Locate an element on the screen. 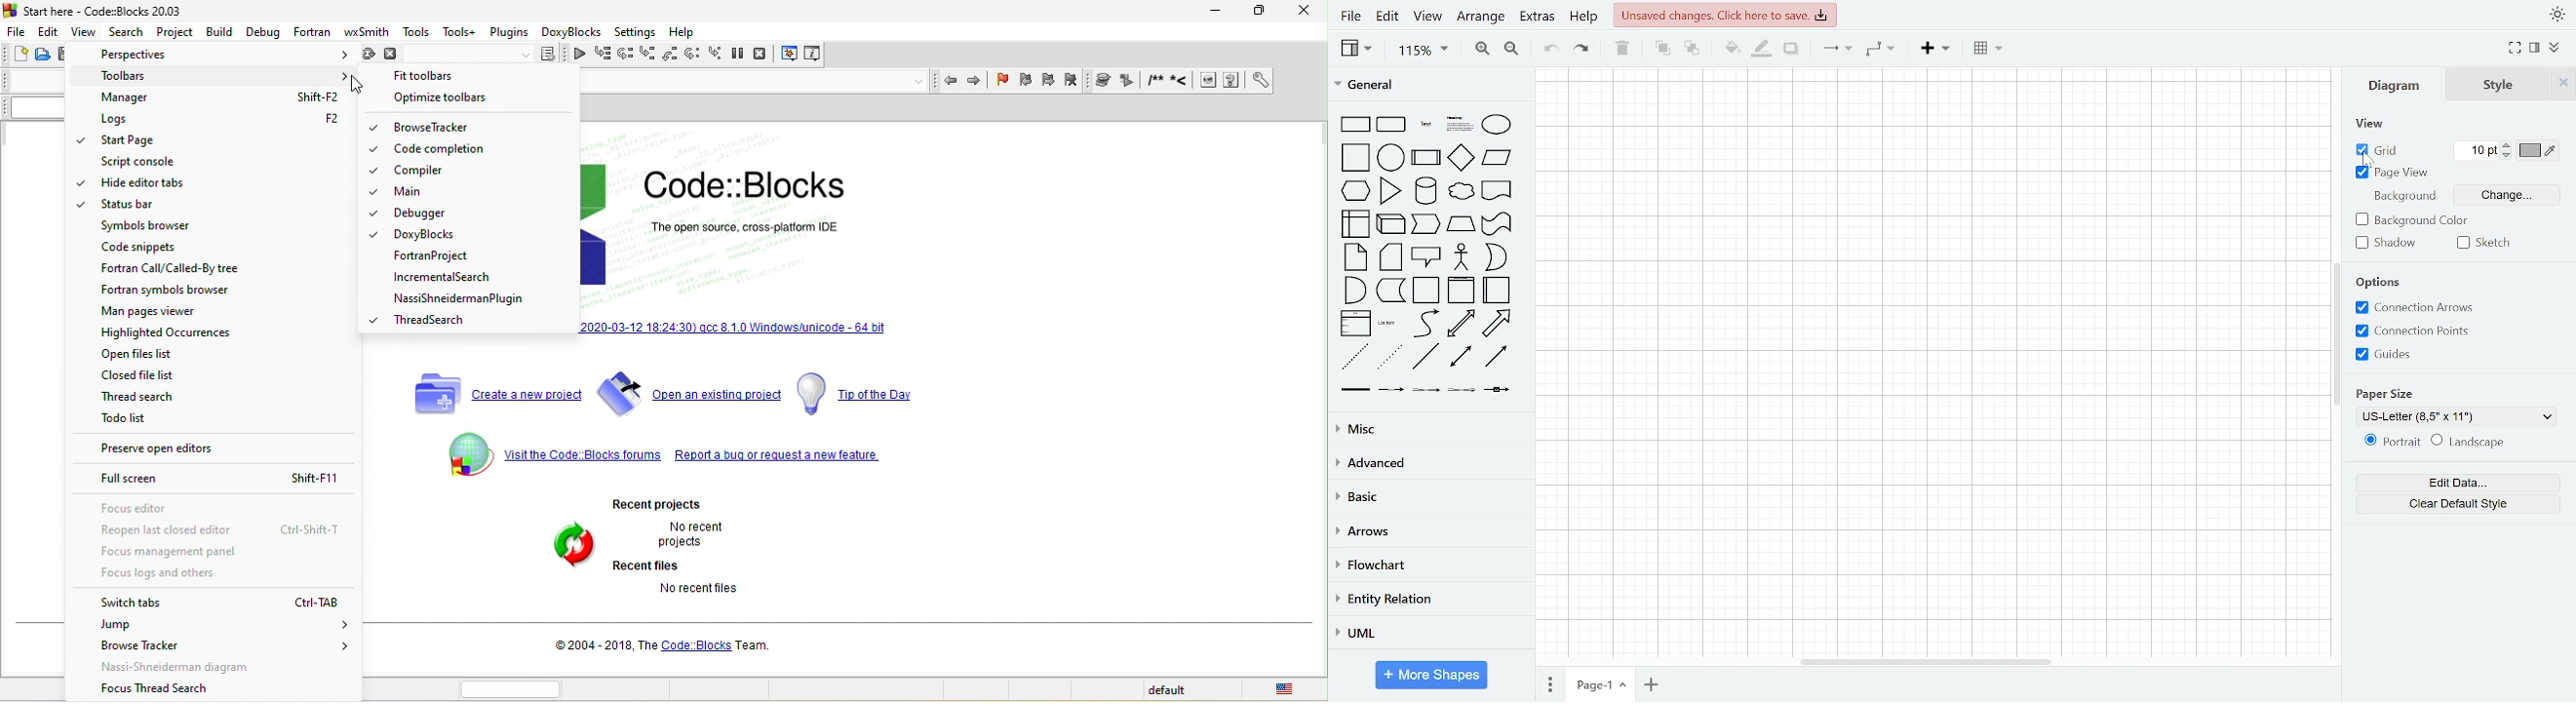 The image size is (2576, 728). table is located at coordinates (1989, 47).